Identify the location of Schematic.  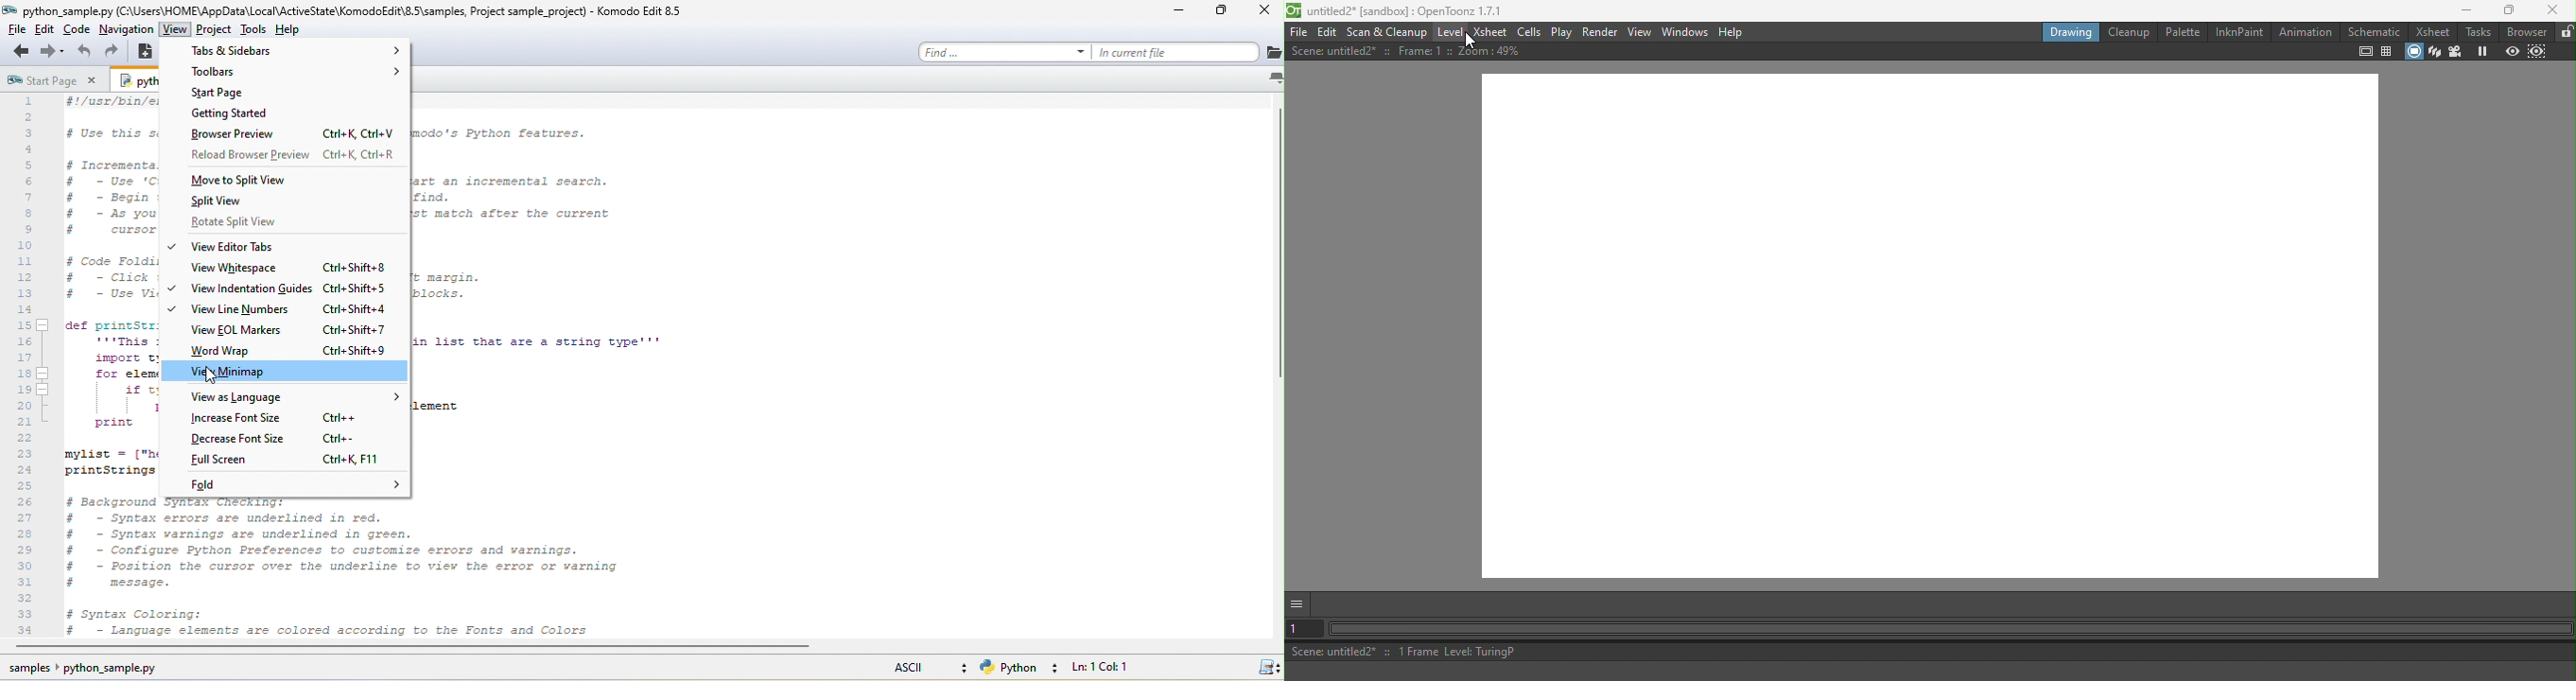
(2375, 32).